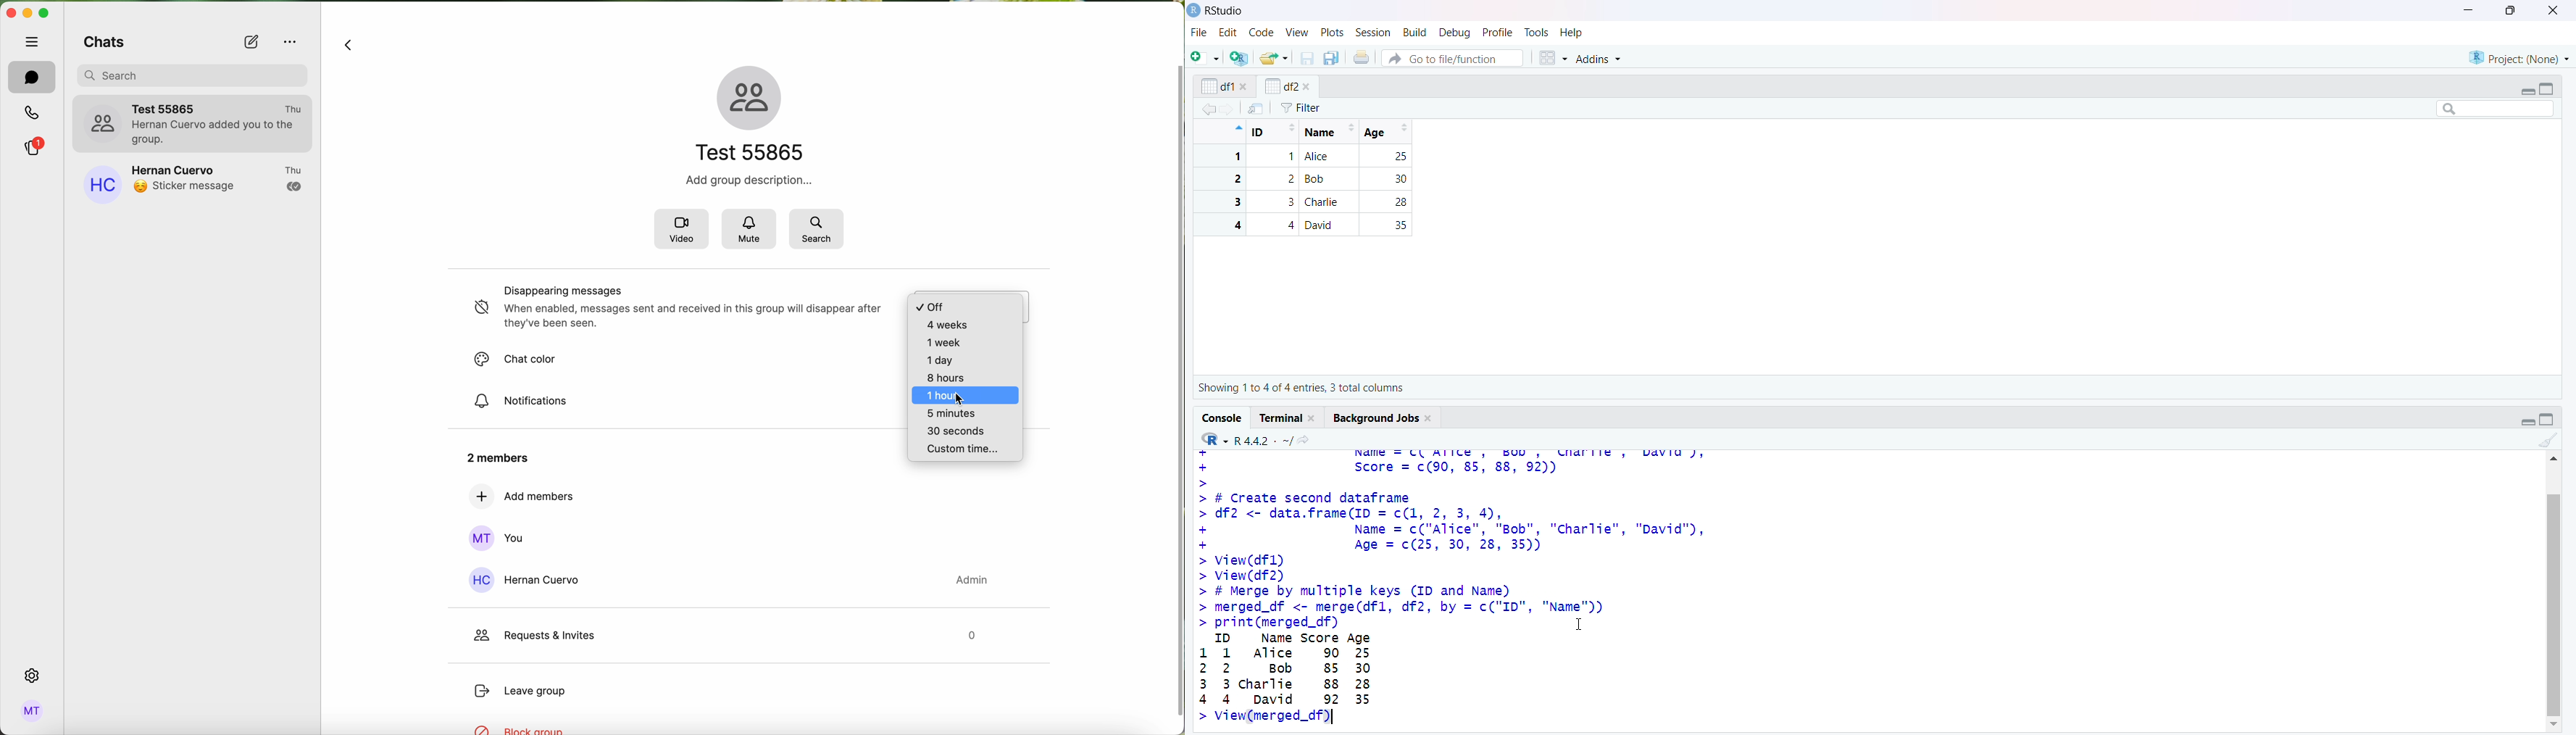 This screenshot has width=2576, height=756. What do you see at coordinates (1262, 32) in the screenshot?
I see `code` at bounding box center [1262, 32].